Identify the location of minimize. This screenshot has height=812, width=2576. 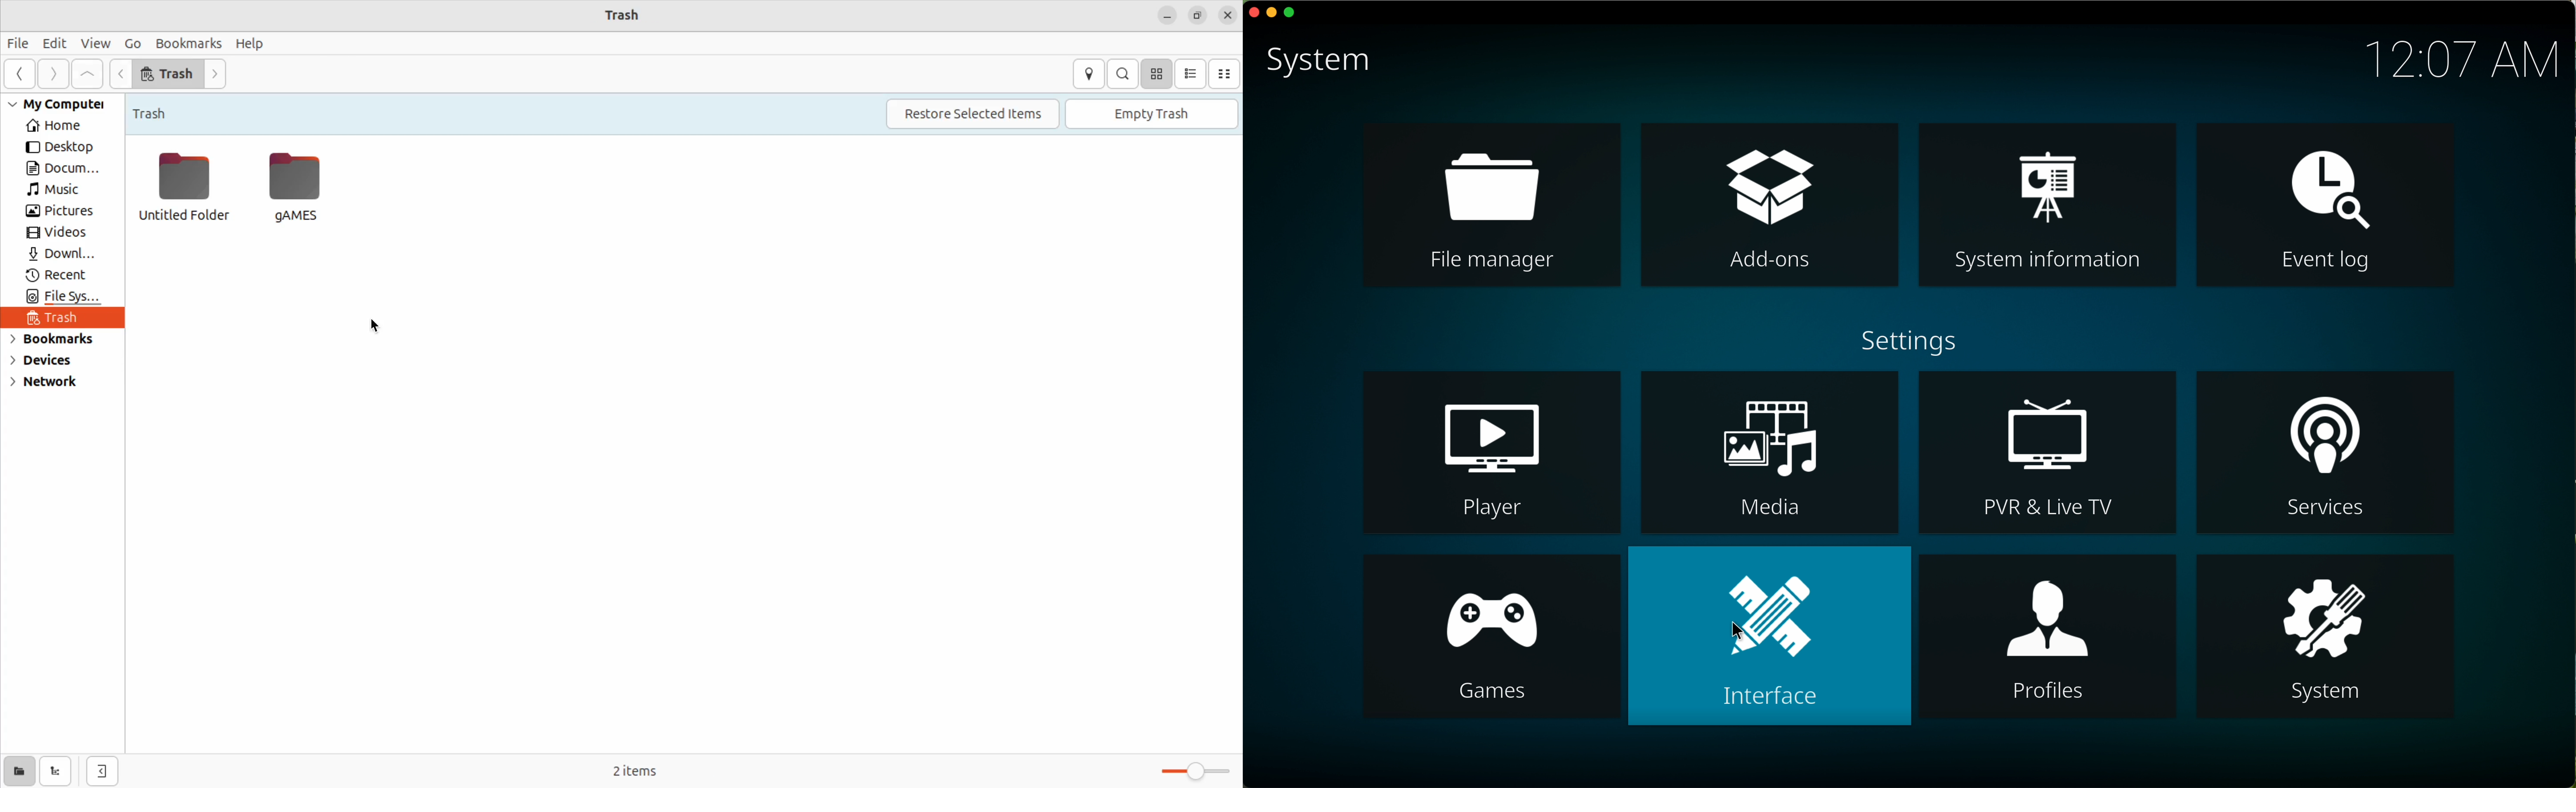
(1272, 16).